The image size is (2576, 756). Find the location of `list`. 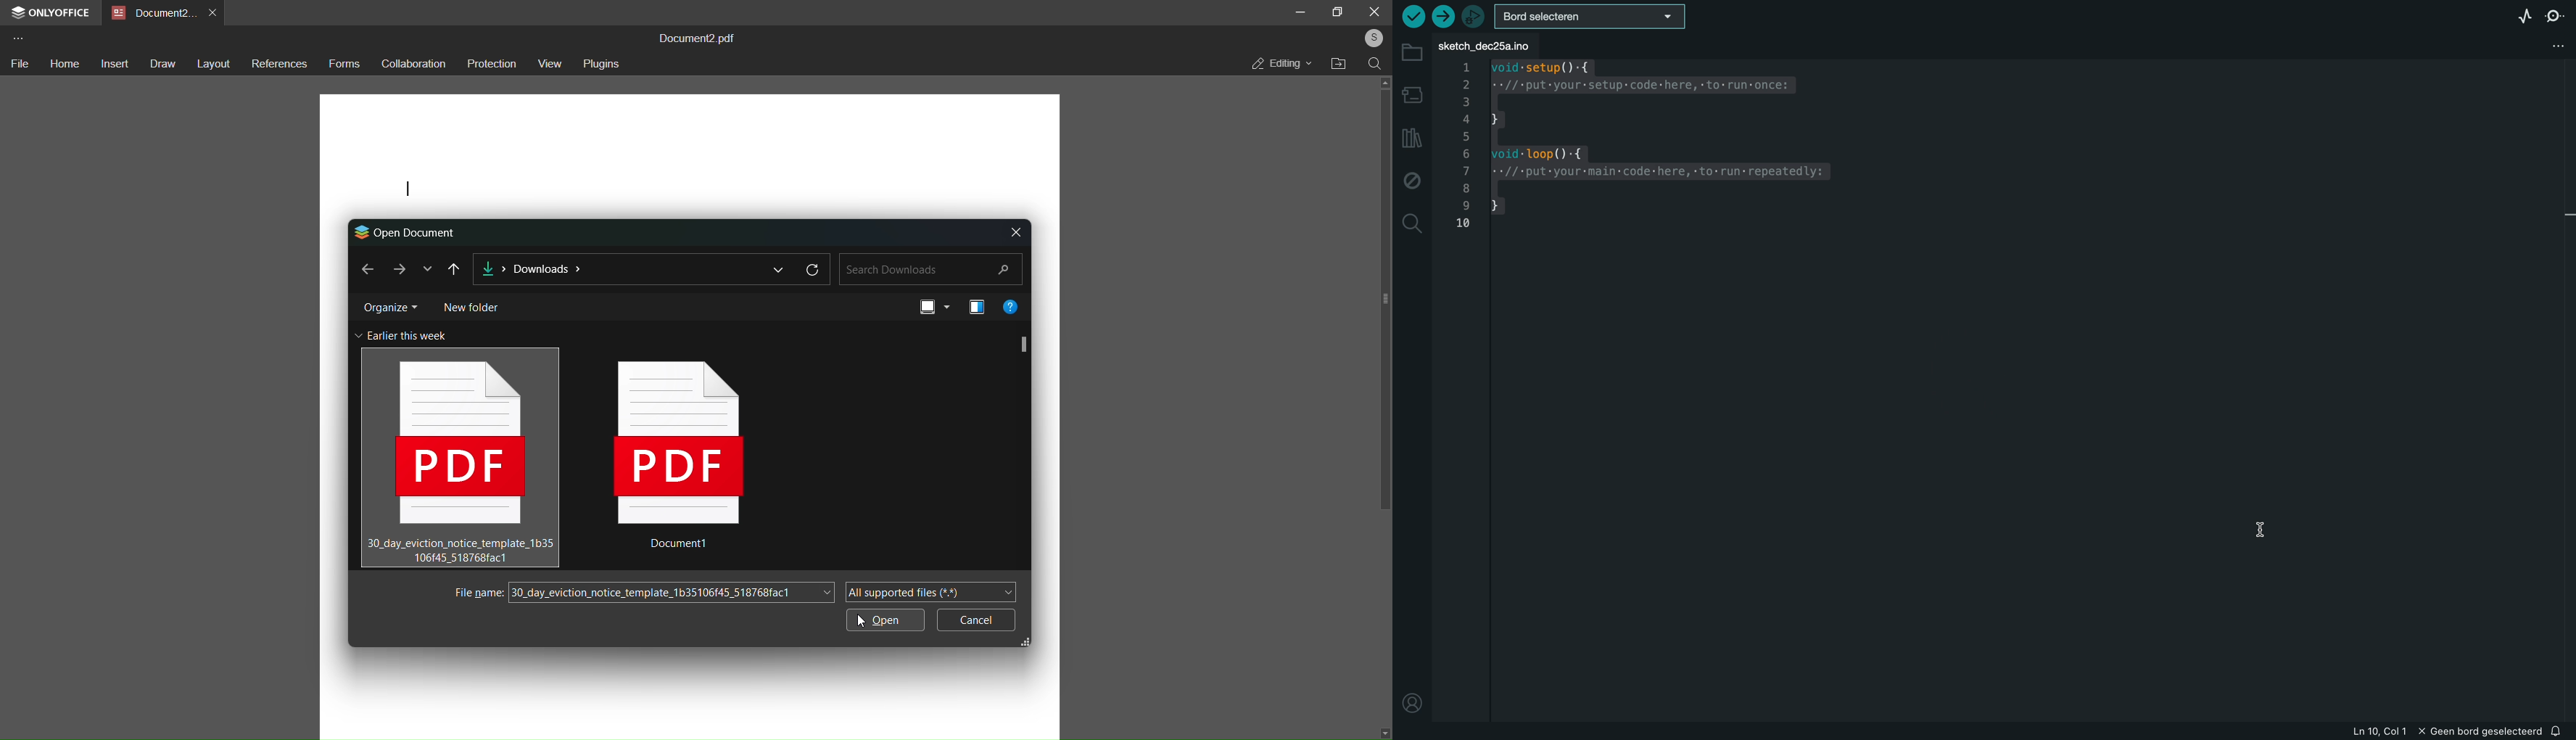

list is located at coordinates (426, 268).